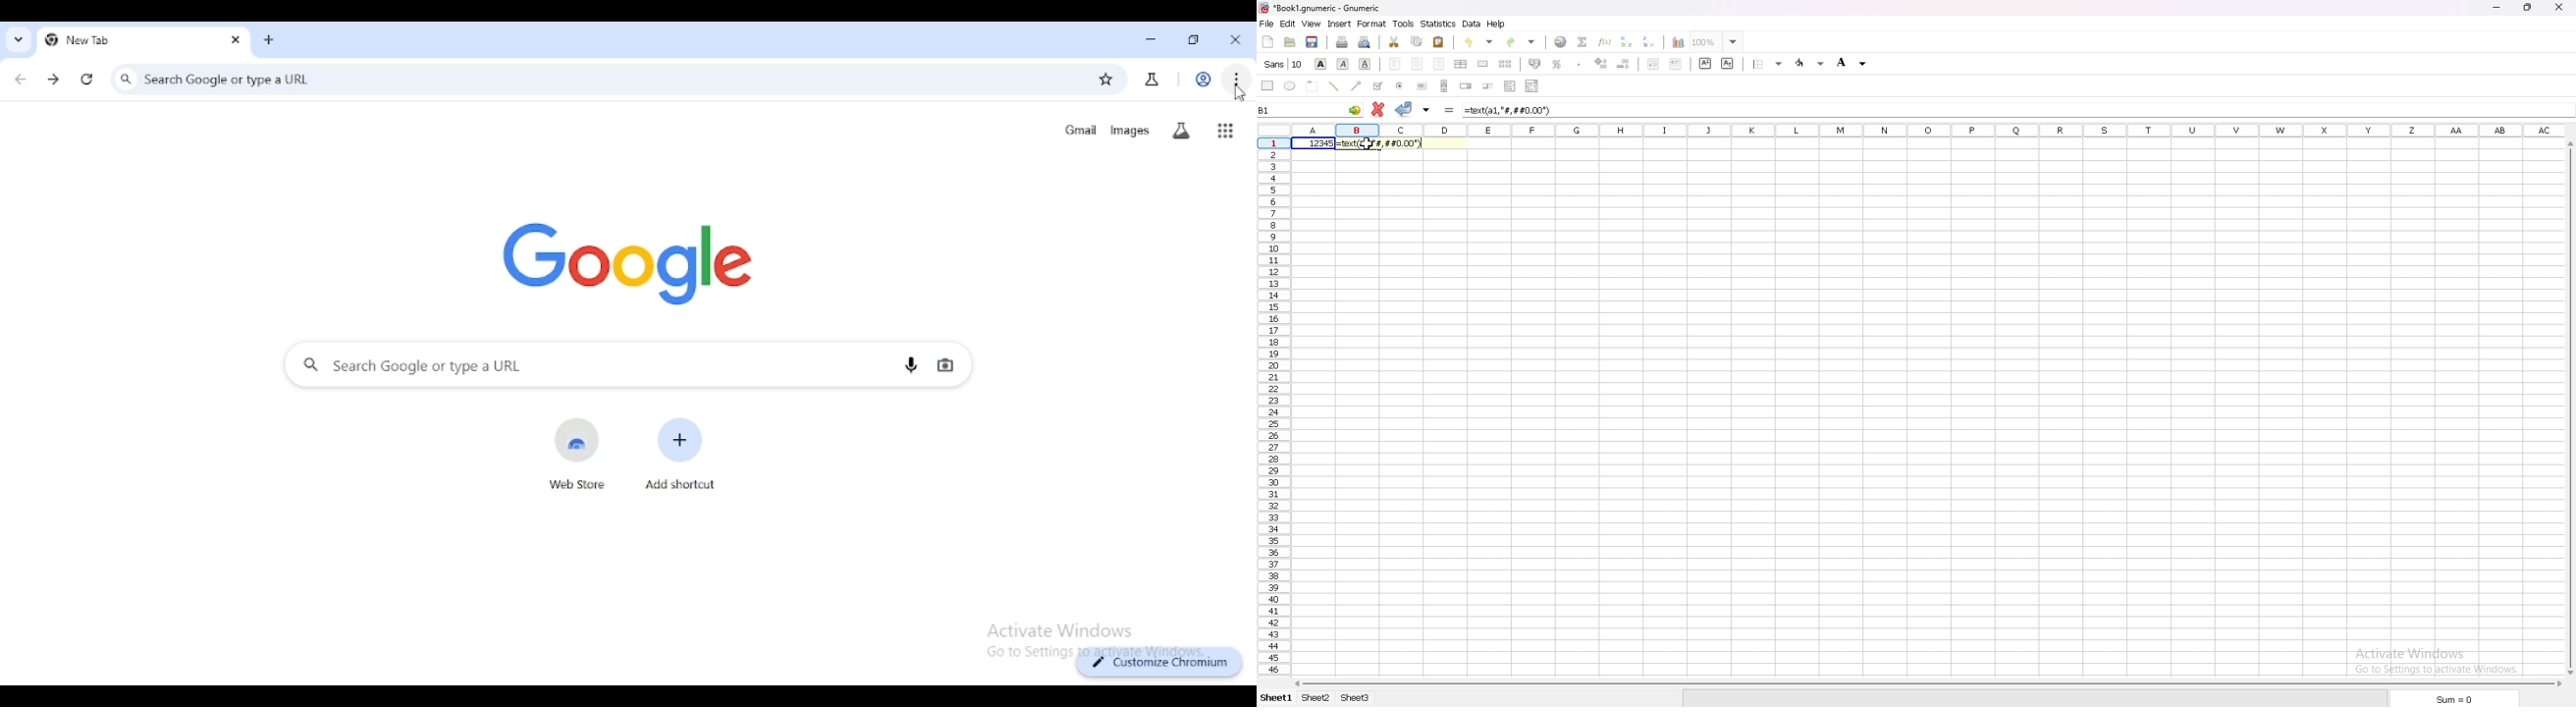 This screenshot has width=2576, height=728. Describe the element at coordinates (1395, 42) in the screenshot. I see `cut` at that location.